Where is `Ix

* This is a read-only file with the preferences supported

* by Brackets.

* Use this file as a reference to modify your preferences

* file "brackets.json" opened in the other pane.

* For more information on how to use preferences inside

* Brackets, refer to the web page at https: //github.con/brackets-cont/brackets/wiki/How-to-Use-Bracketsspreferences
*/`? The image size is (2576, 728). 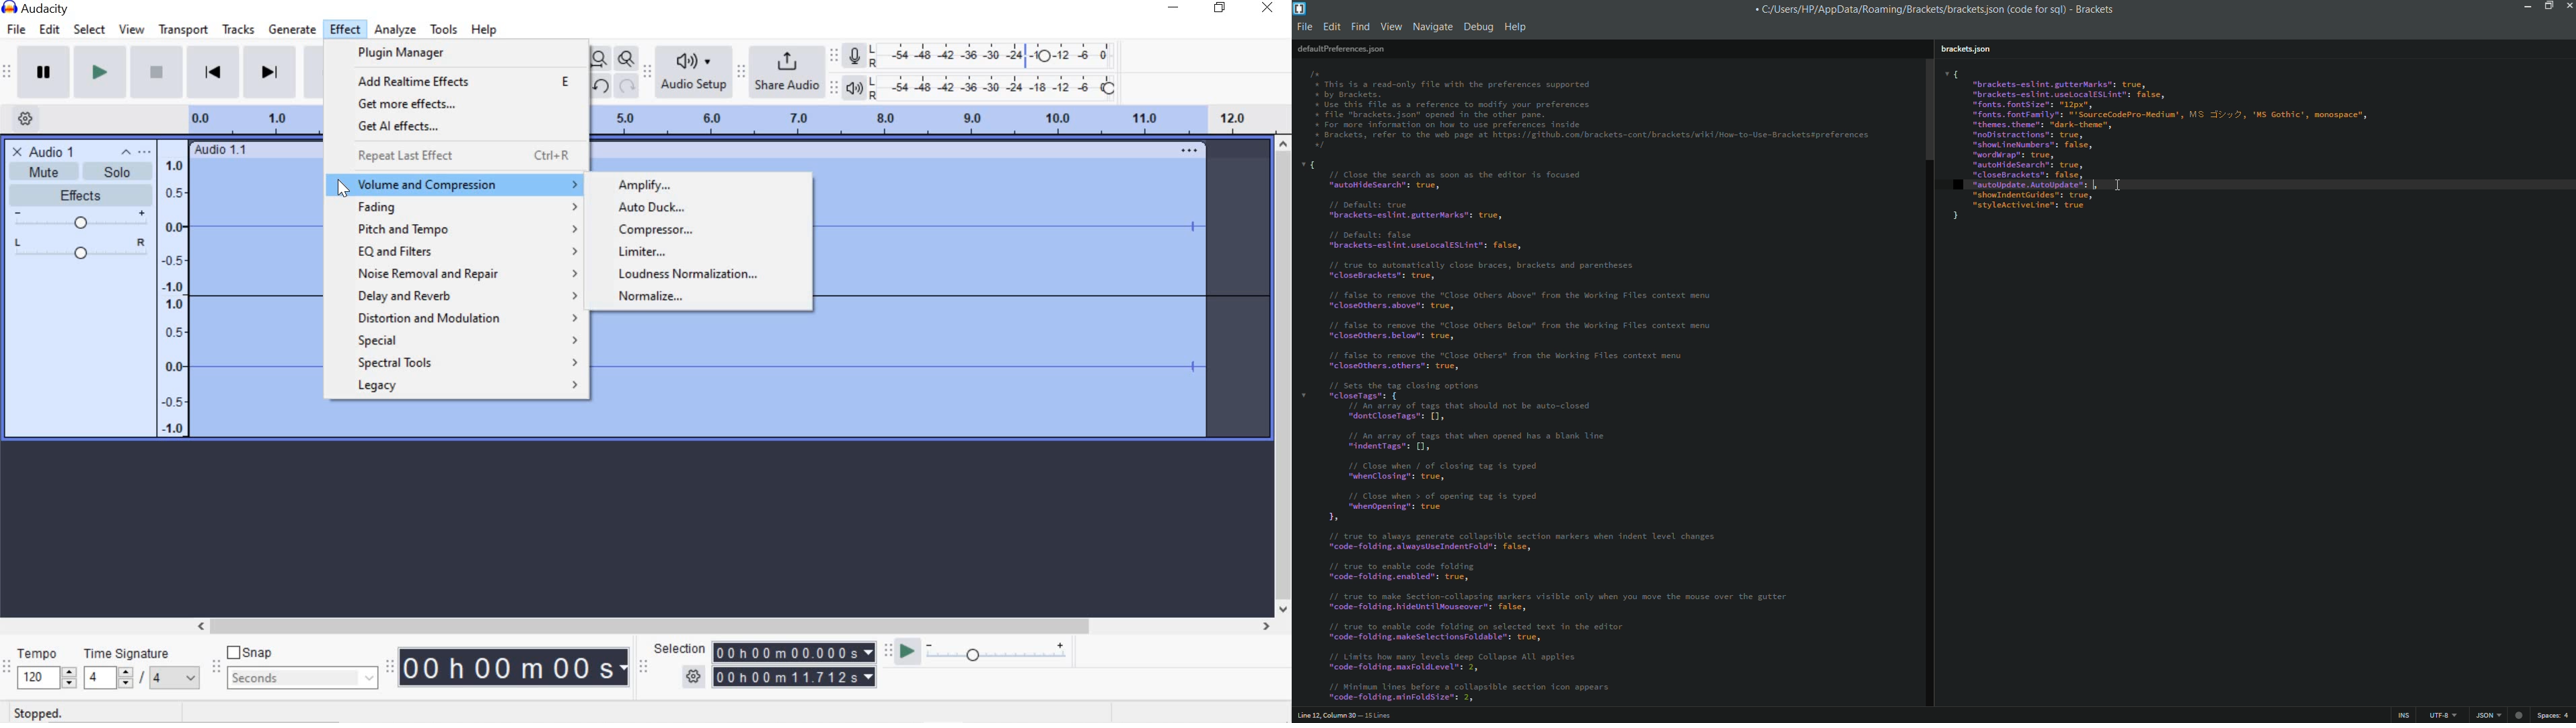
Ix

* This is a read-only file with the preferences supported

* by Brackets.

* Use this file as a reference to modify your preferences

* file "brackets.json" opened in the other pane.

* For more information on how to use preferences inside

* Brackets, refer to the web page at https: //github.con/brackets-cont/brackets/wiki/How-to-Use-Bracketsspreferences
*/ is located at coordinates (1591, 107).